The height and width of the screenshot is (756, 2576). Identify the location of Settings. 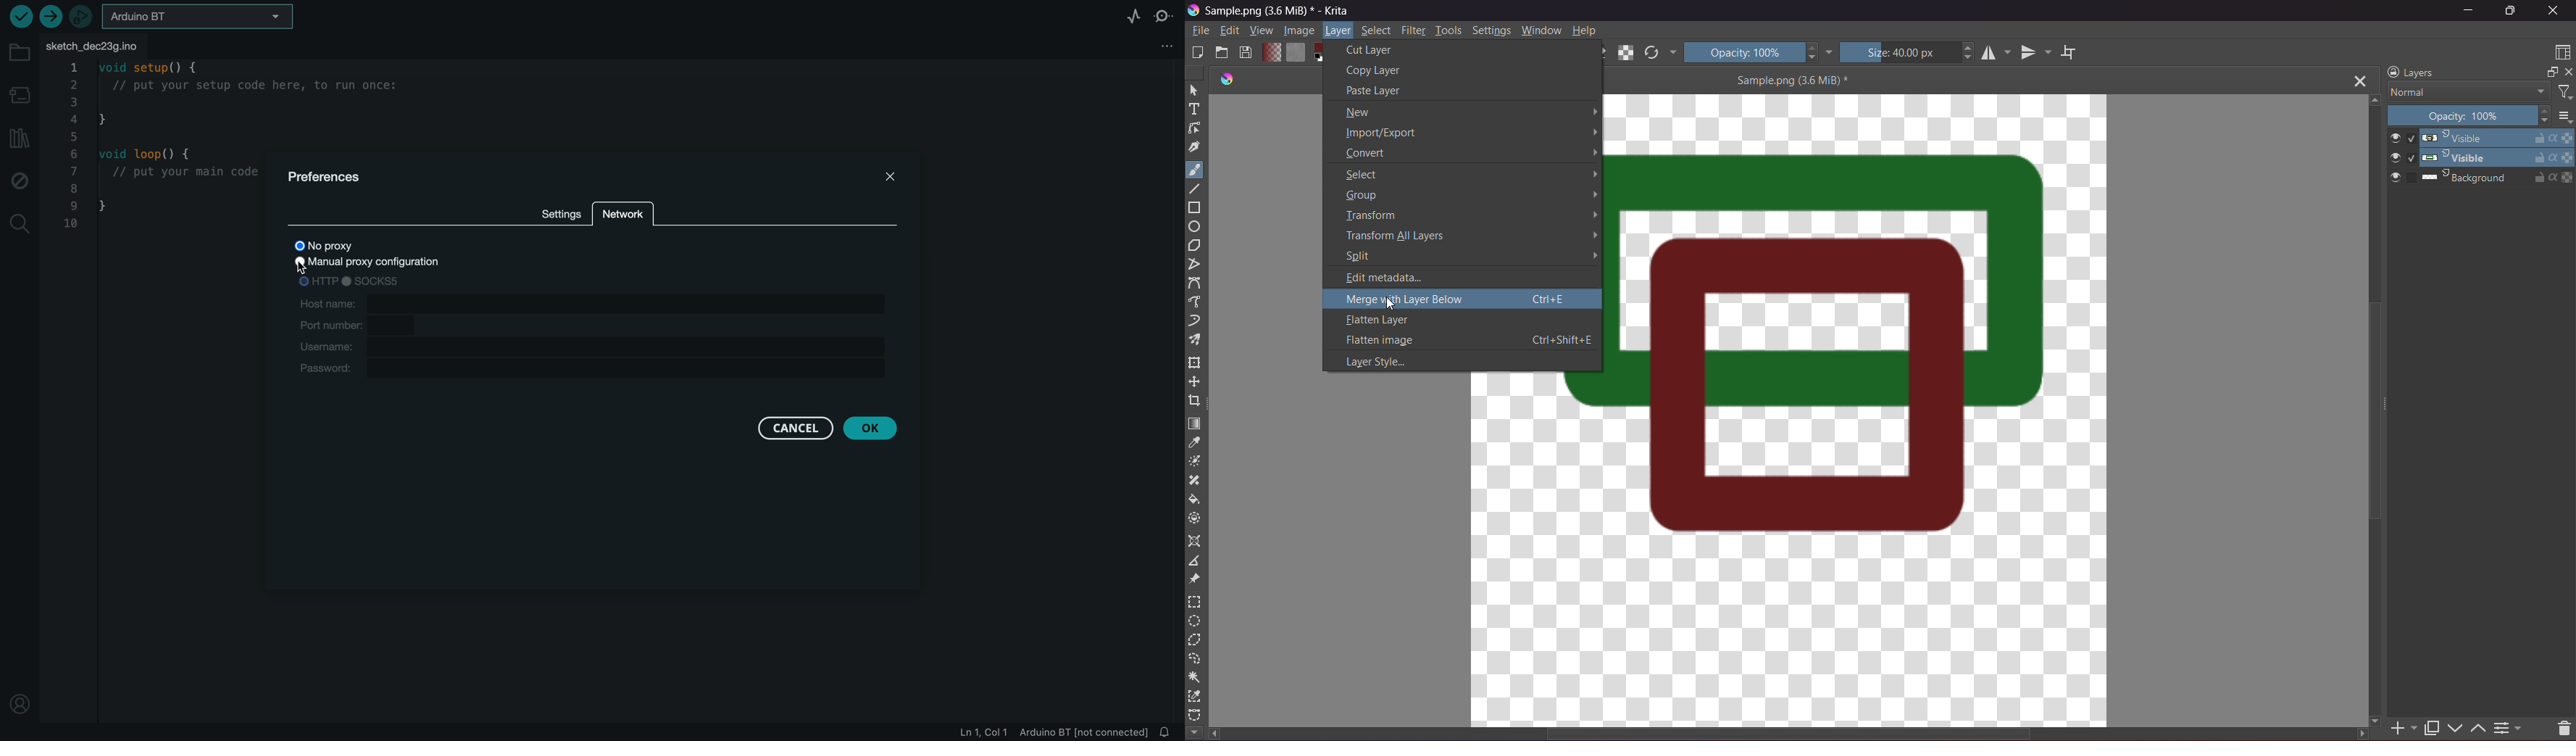
(1491, 30).